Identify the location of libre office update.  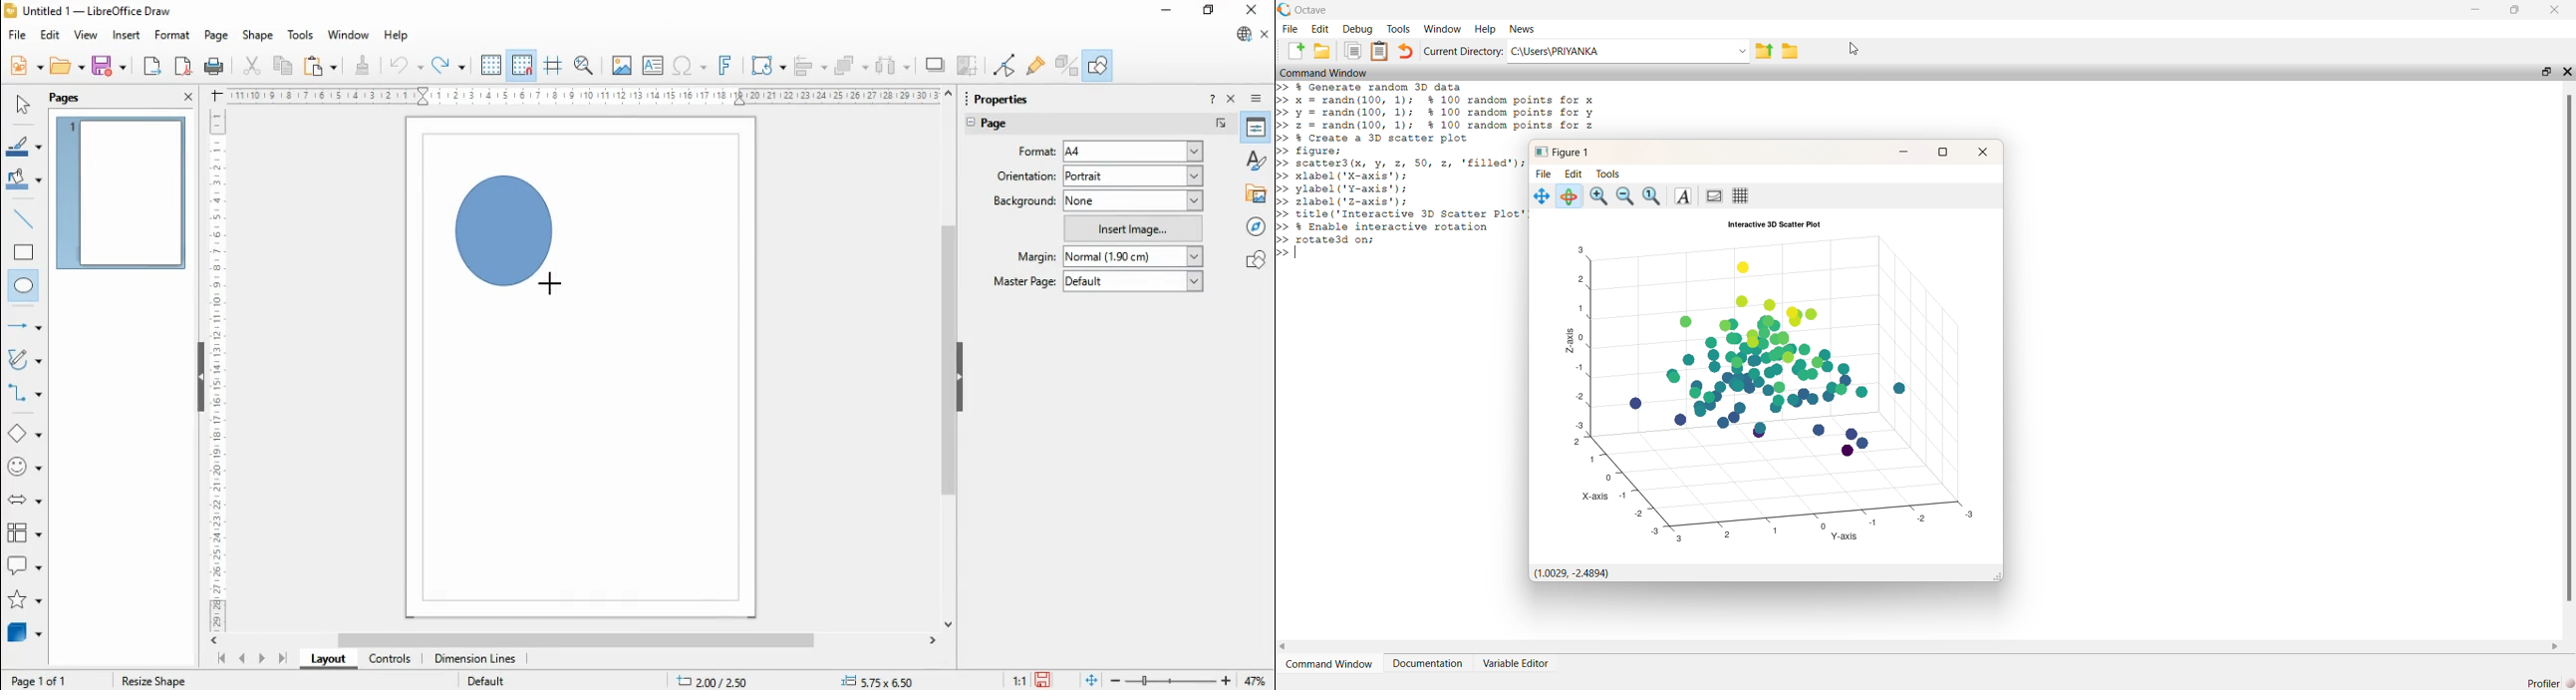
(1243, 34).